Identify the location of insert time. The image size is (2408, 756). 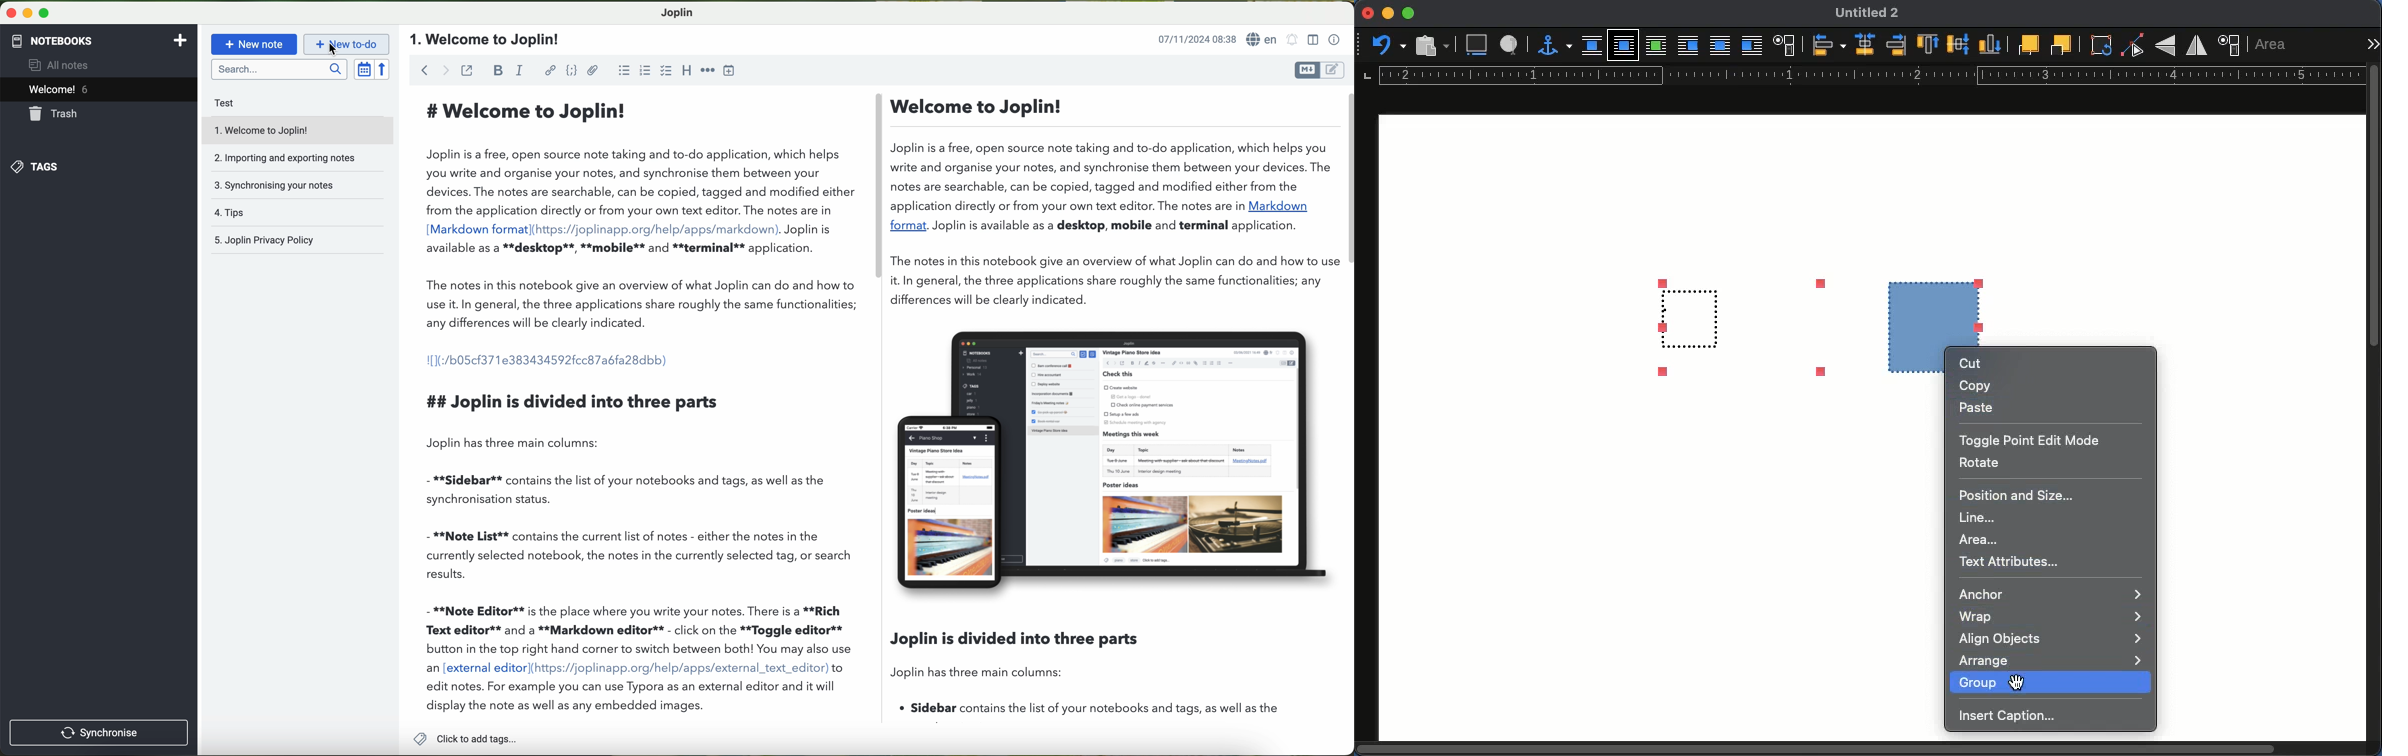
(728, 71).